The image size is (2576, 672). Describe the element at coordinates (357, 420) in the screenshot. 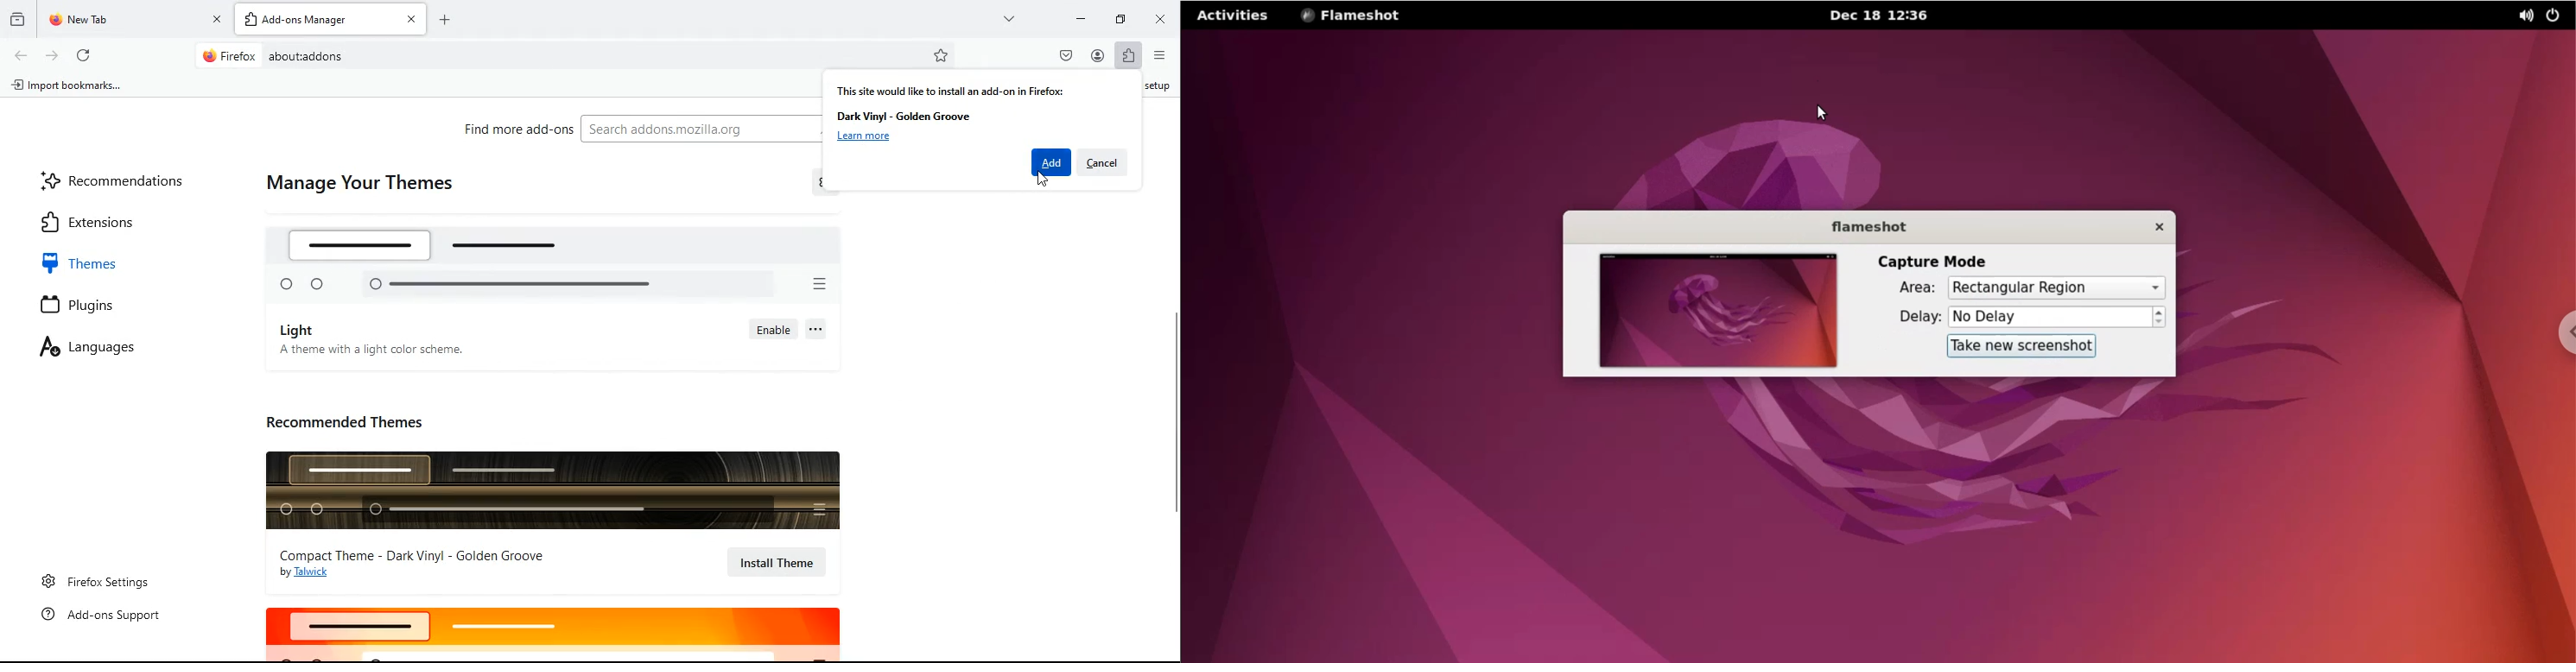

I see `recommended themes` at that location.